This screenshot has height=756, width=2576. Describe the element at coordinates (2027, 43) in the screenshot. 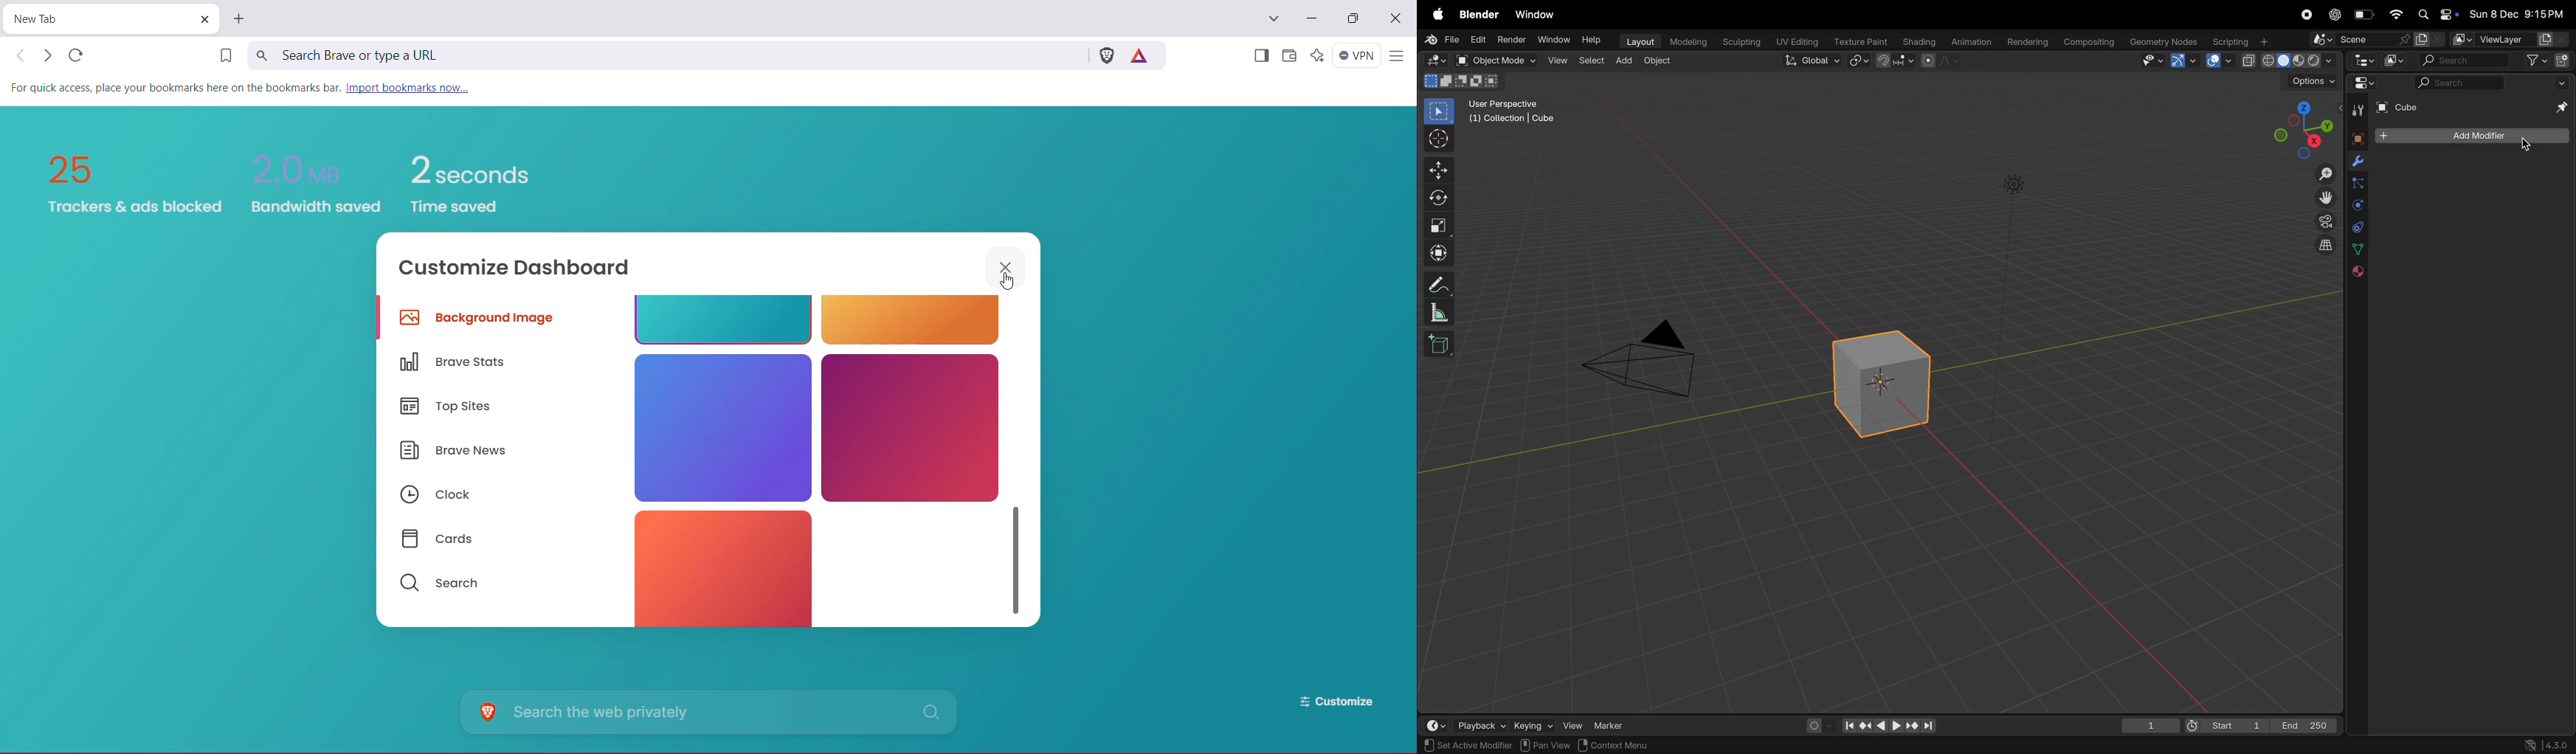

I see `rendering` at that location.